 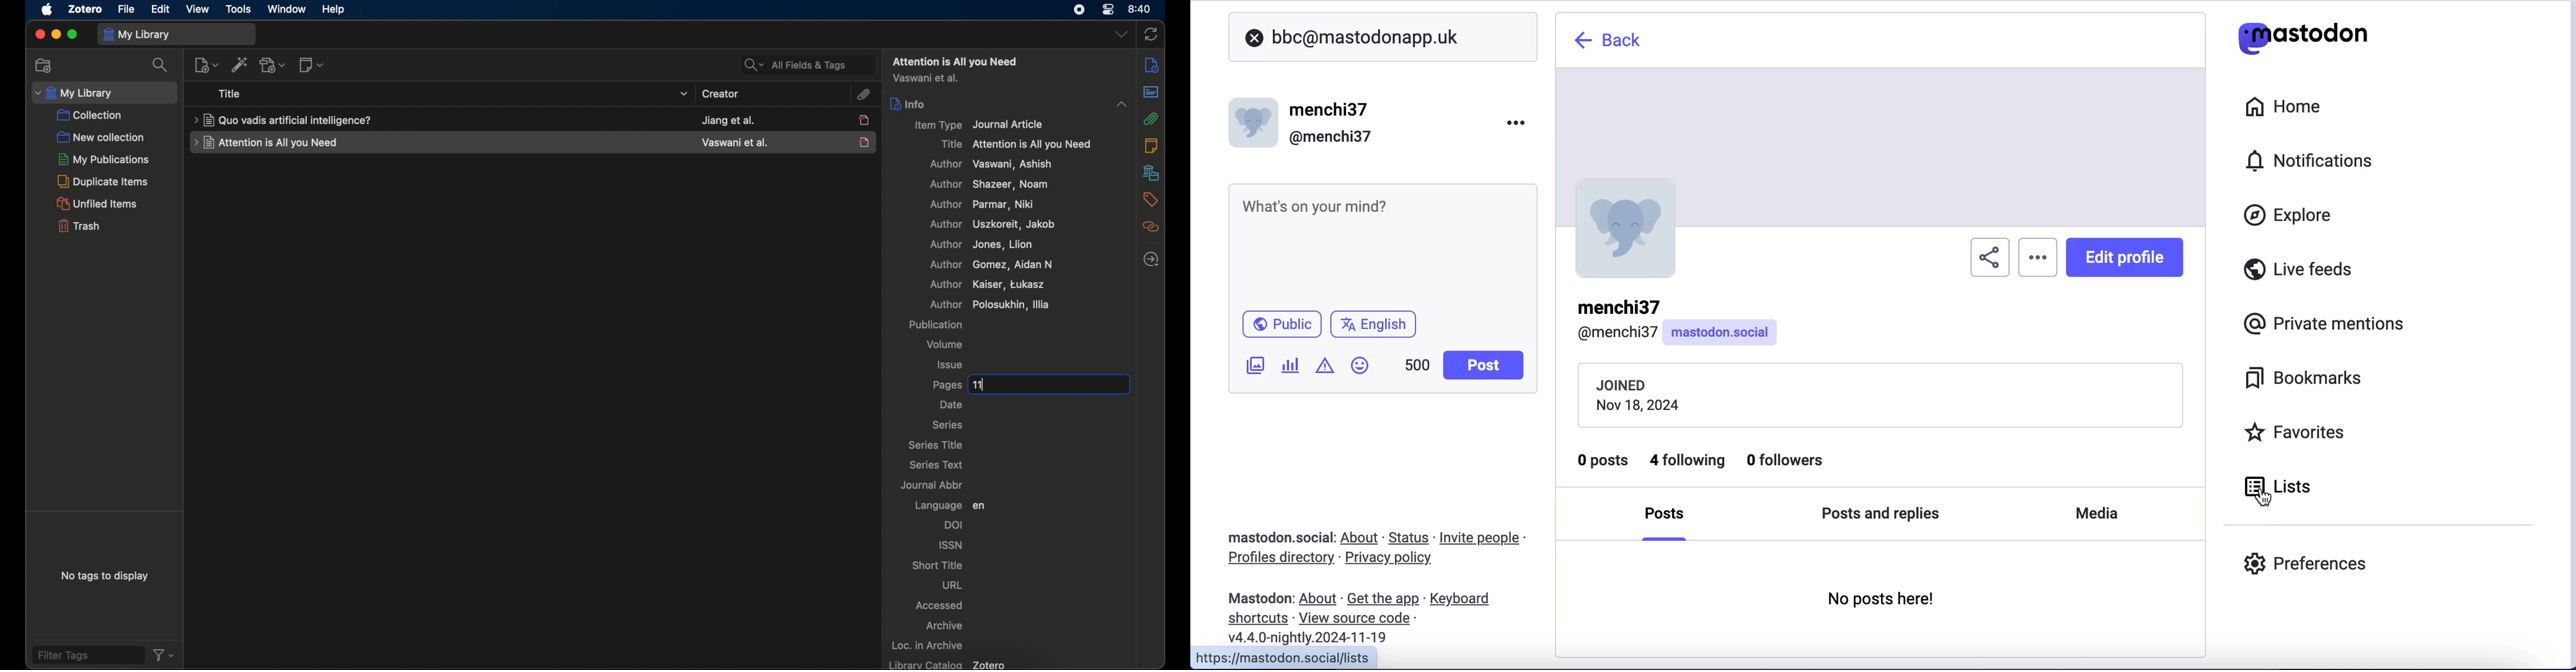 What do you see at coordinates (728, 120) in the screenshot?
I see `creator name` at bounding box center [728, 120].